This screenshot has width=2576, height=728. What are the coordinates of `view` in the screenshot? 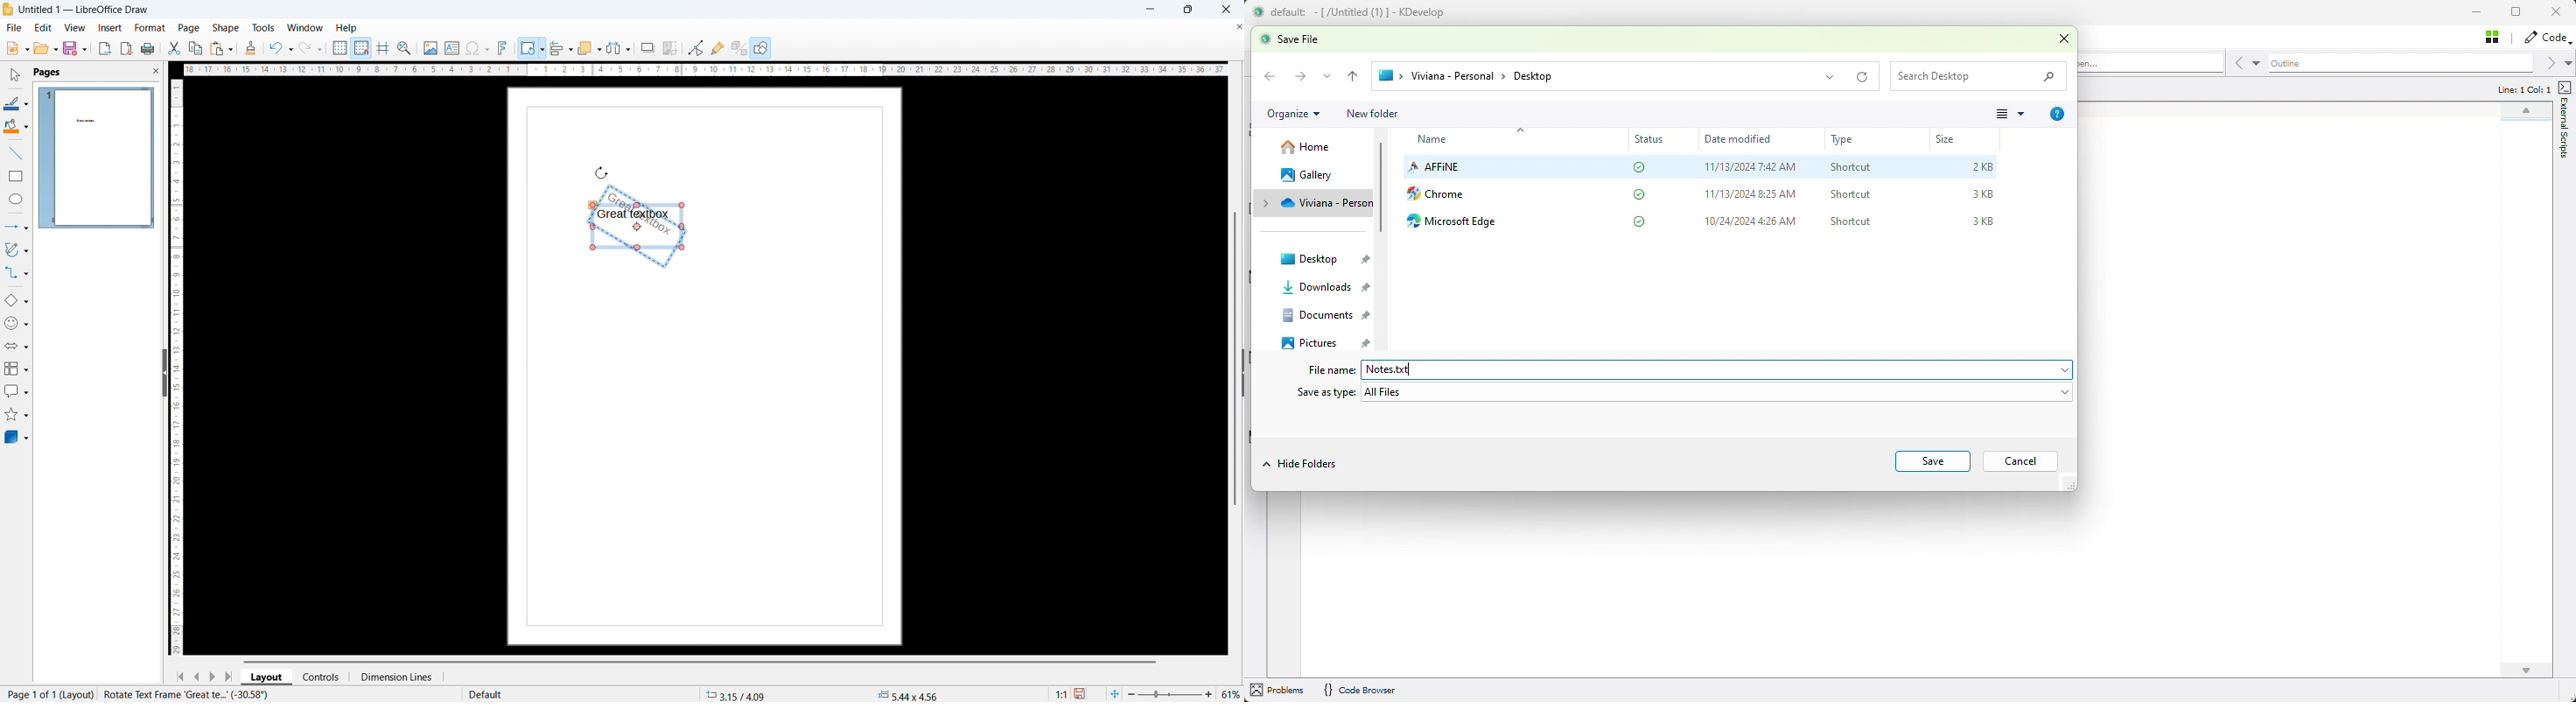 It's located at (74, 27).